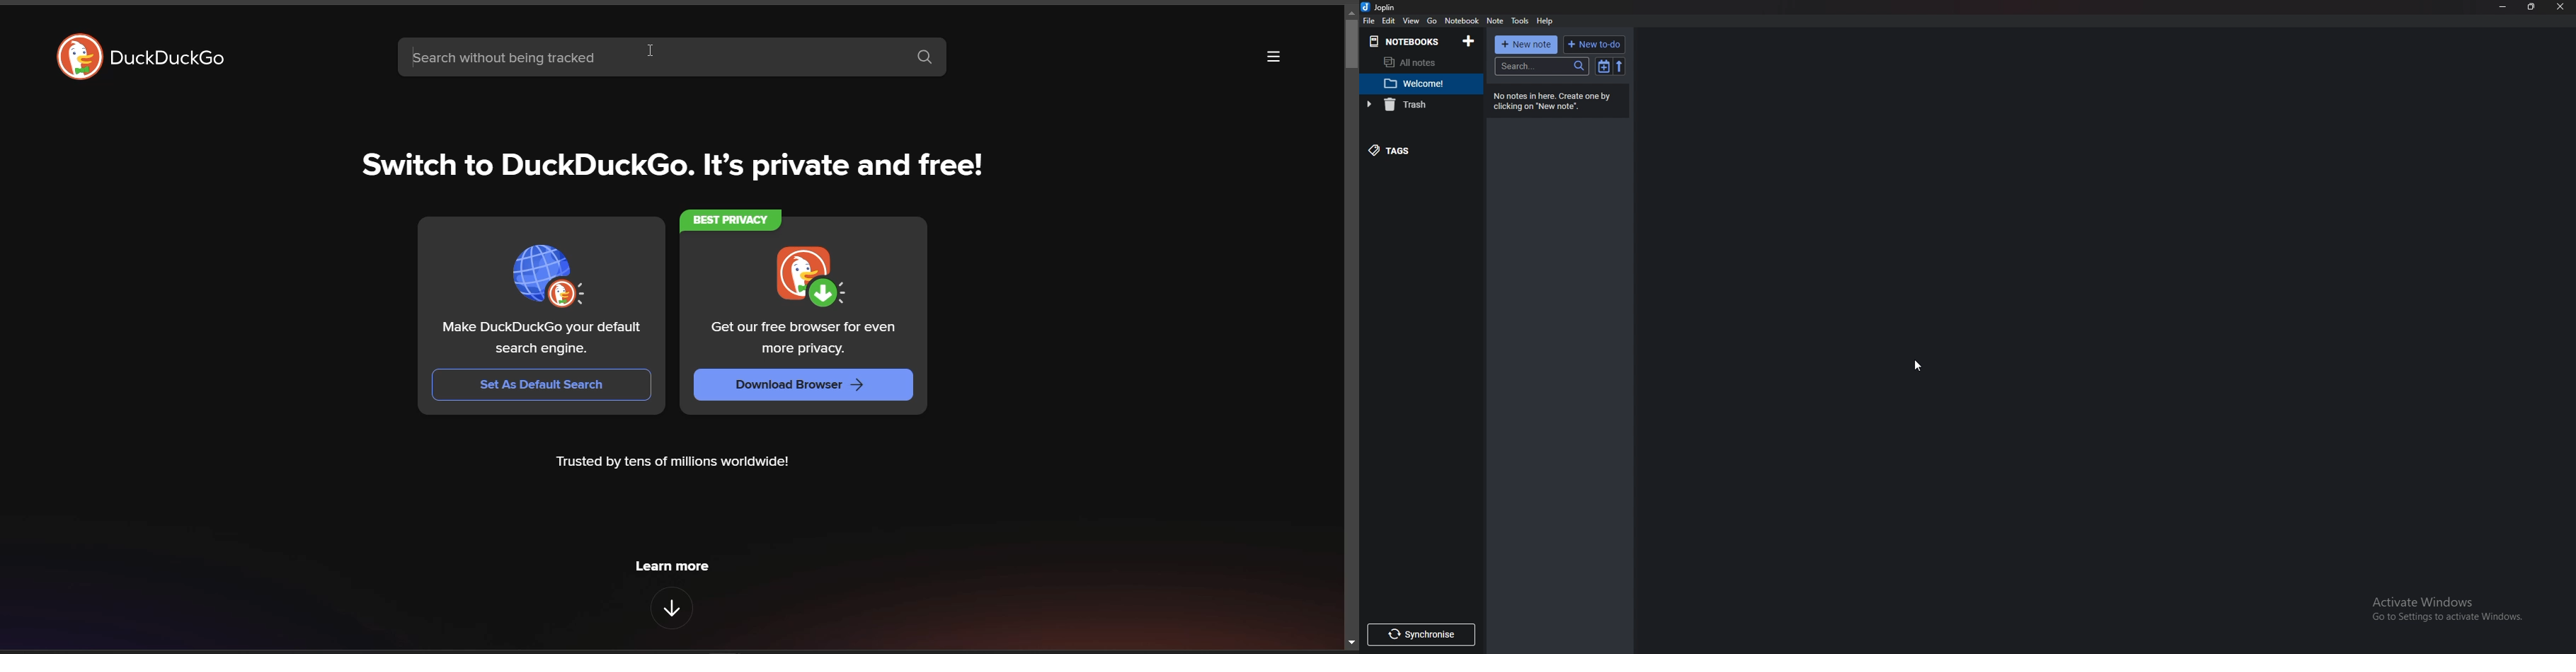 This screenshot has width=2576, height=672. Describe the element at coordinates (1369, 21) in the screenshot. I see `file` at that location.